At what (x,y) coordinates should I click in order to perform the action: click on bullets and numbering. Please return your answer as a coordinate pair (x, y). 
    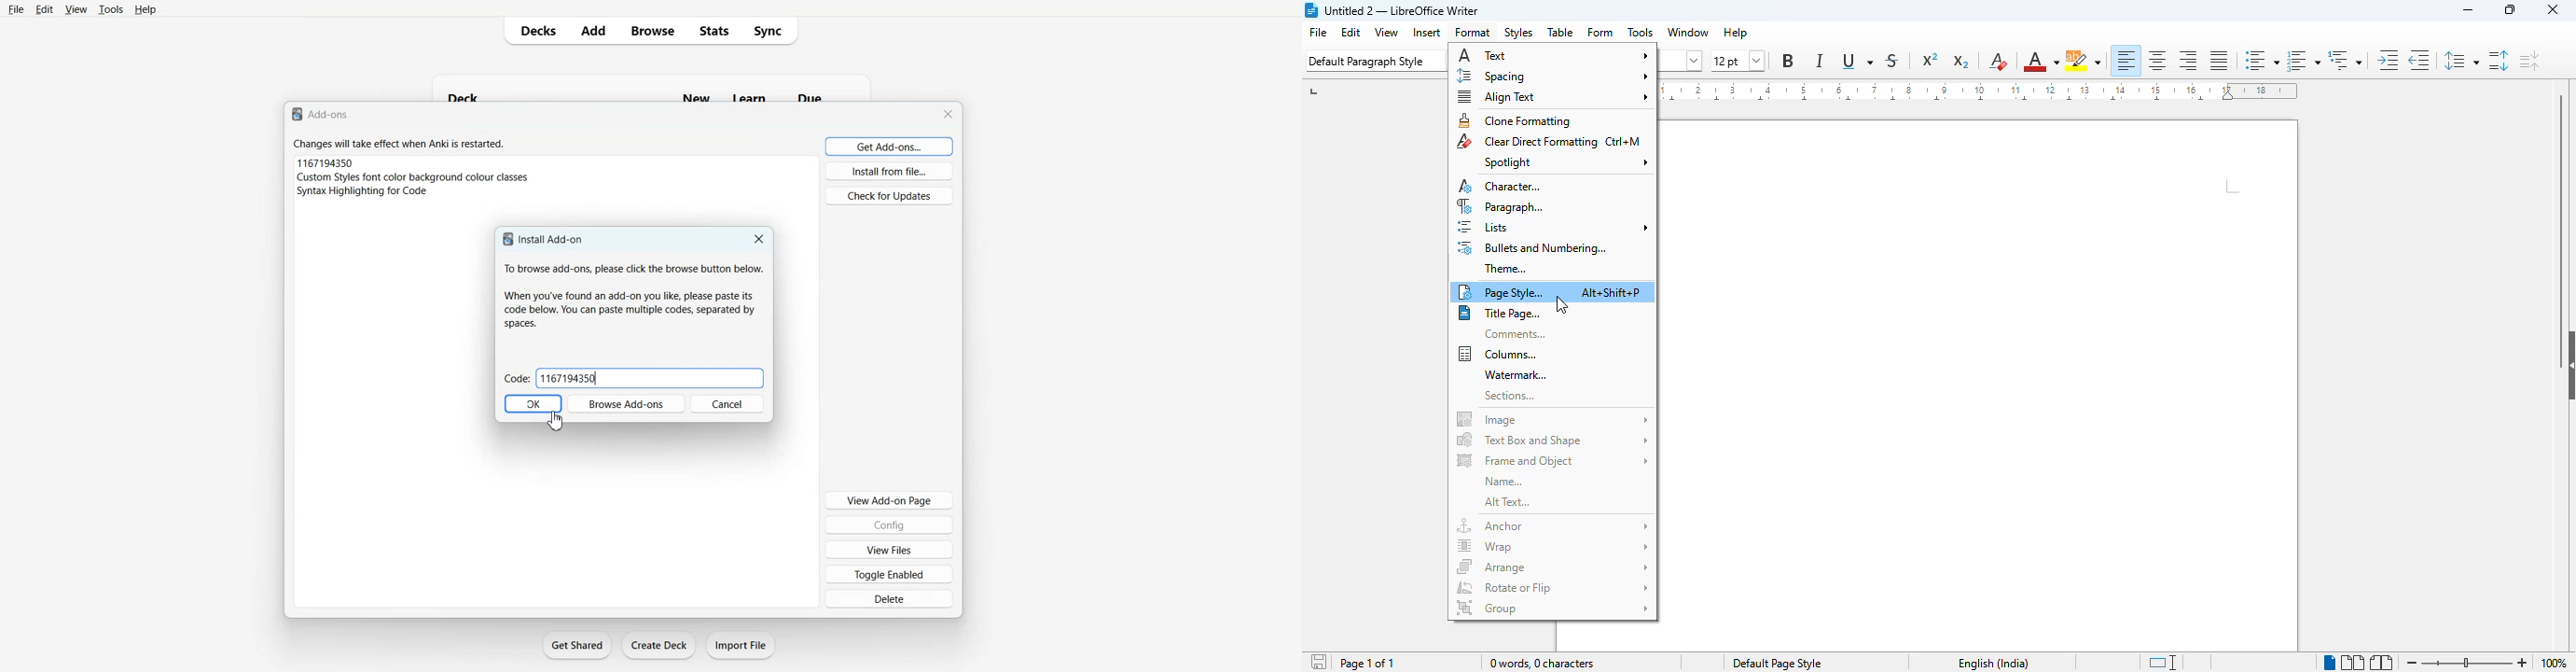
    Looking at the image, I should click on (1530, 248).